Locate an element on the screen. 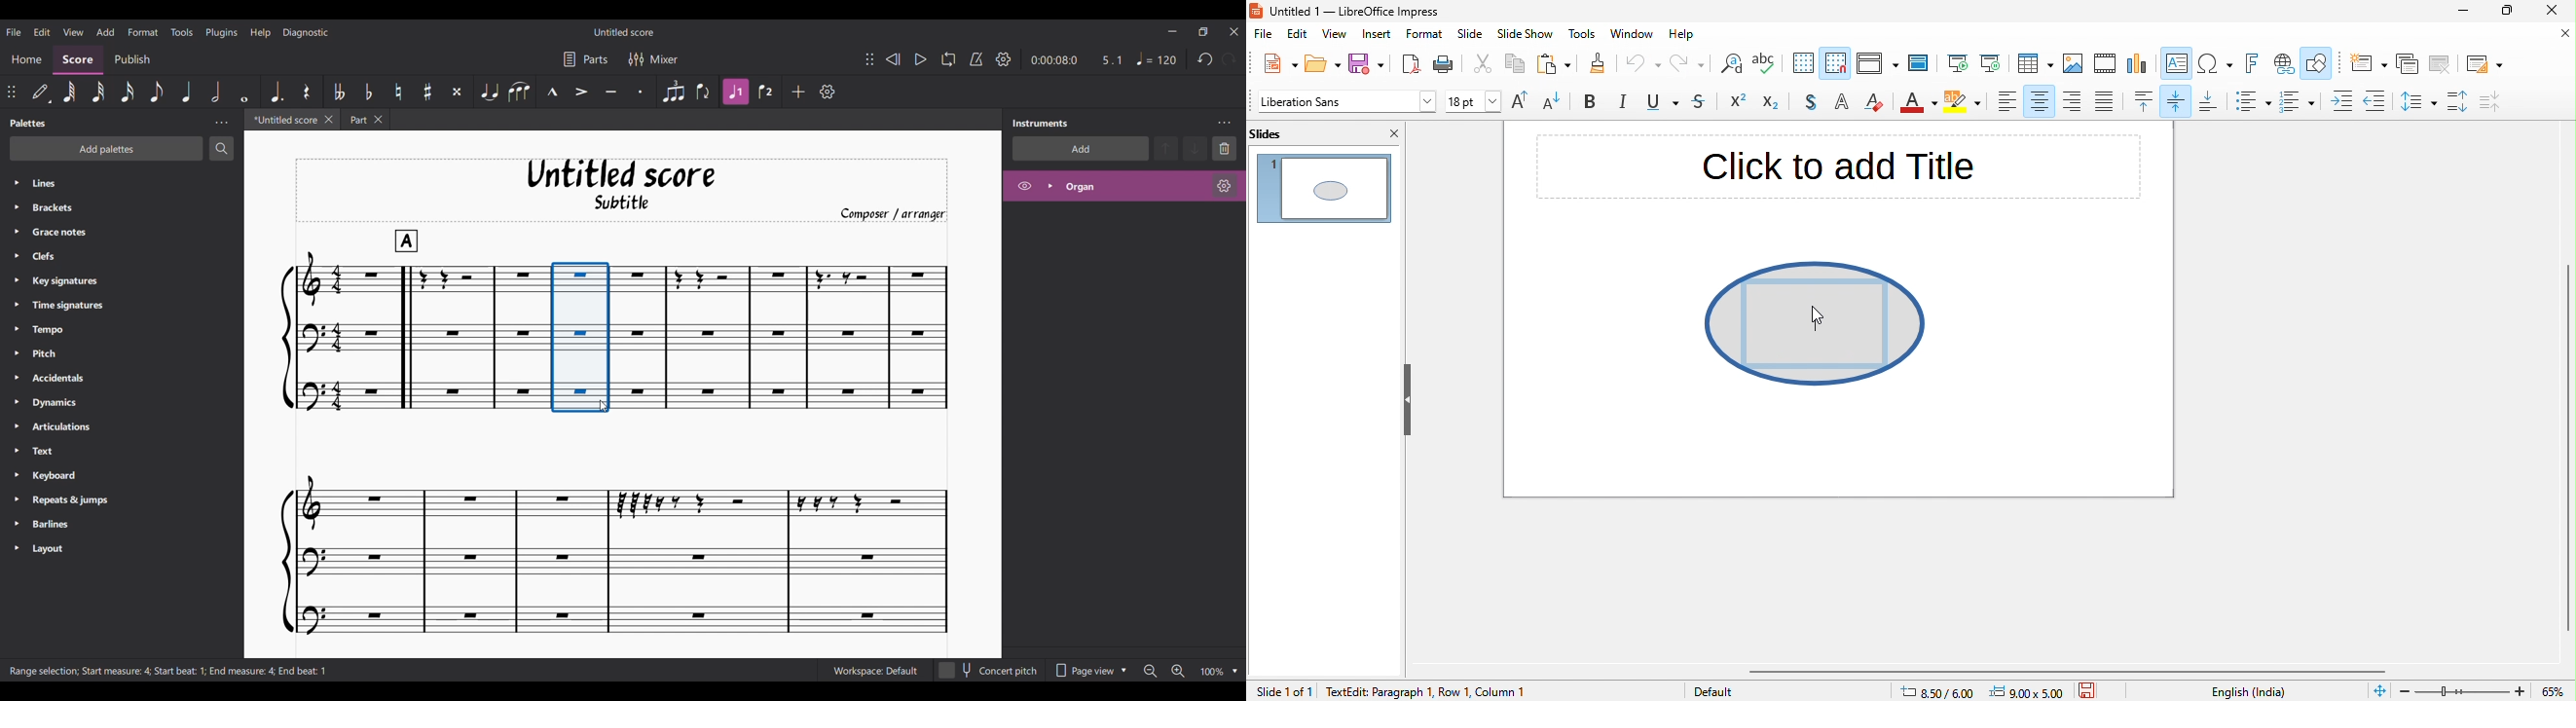 This screenshot has width=2576, height=728. Current Workspace setting is located at coordinates (875, 670).